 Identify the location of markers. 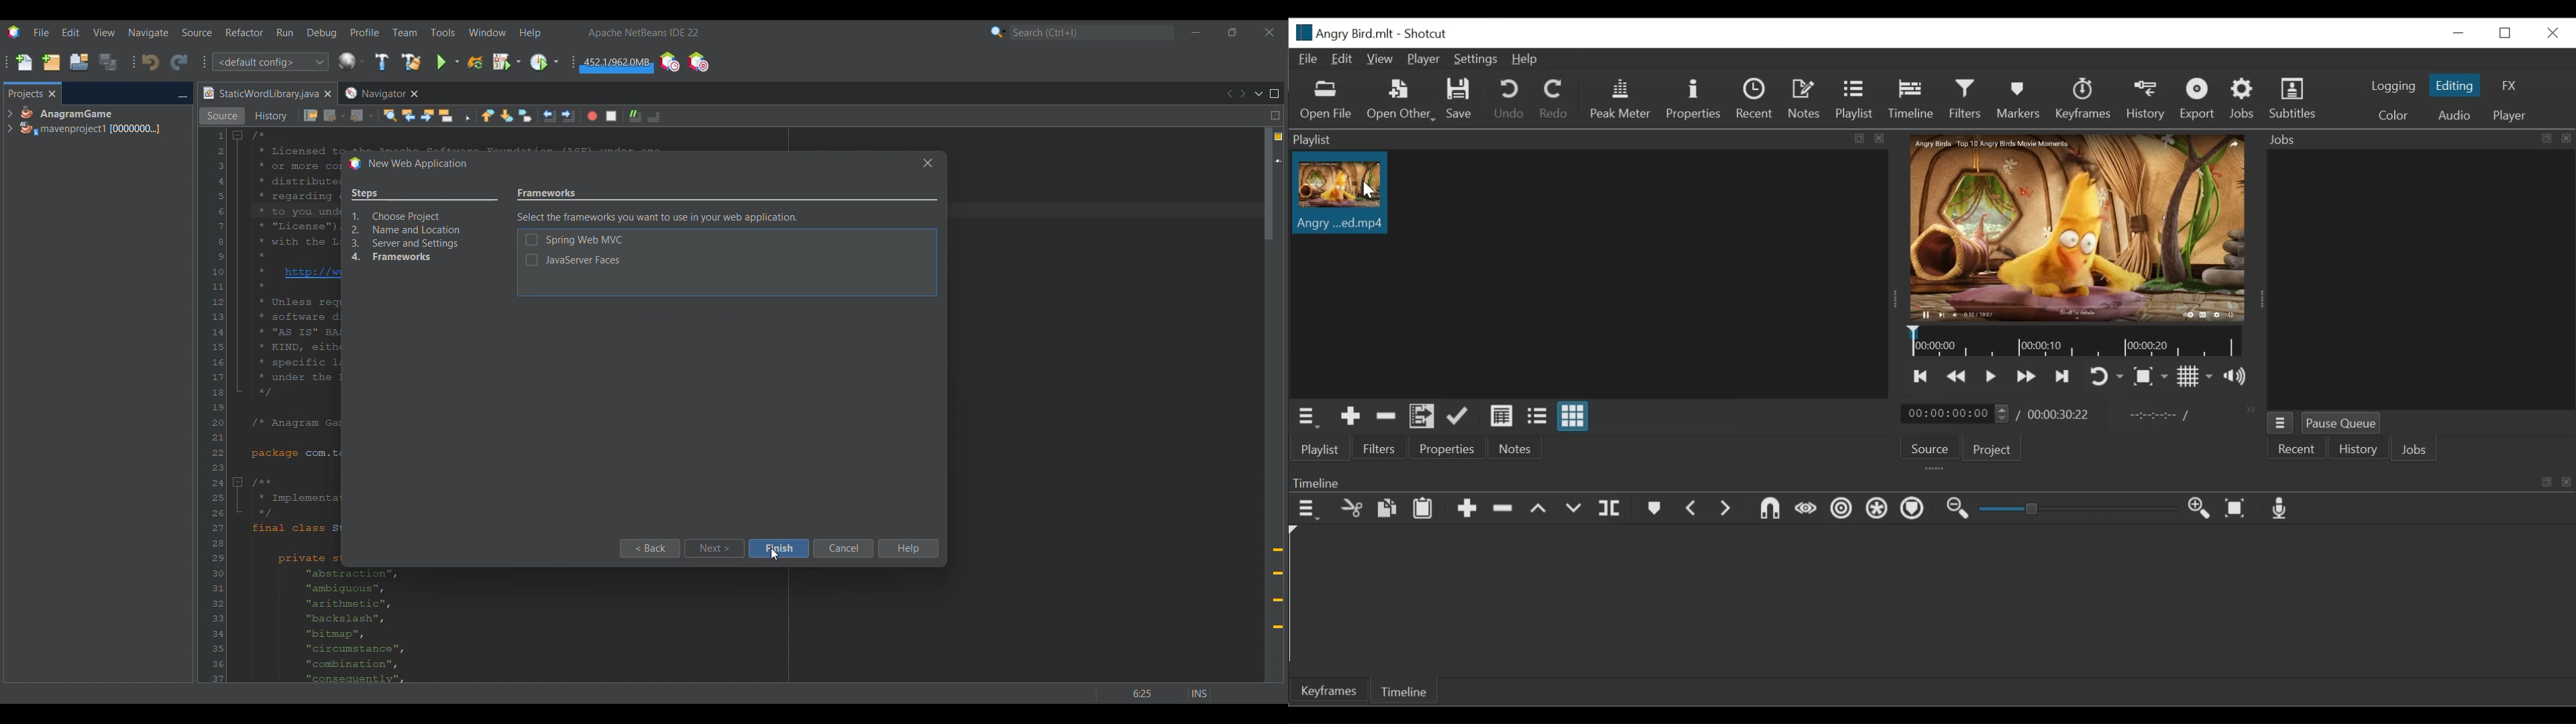
(1655, 509).